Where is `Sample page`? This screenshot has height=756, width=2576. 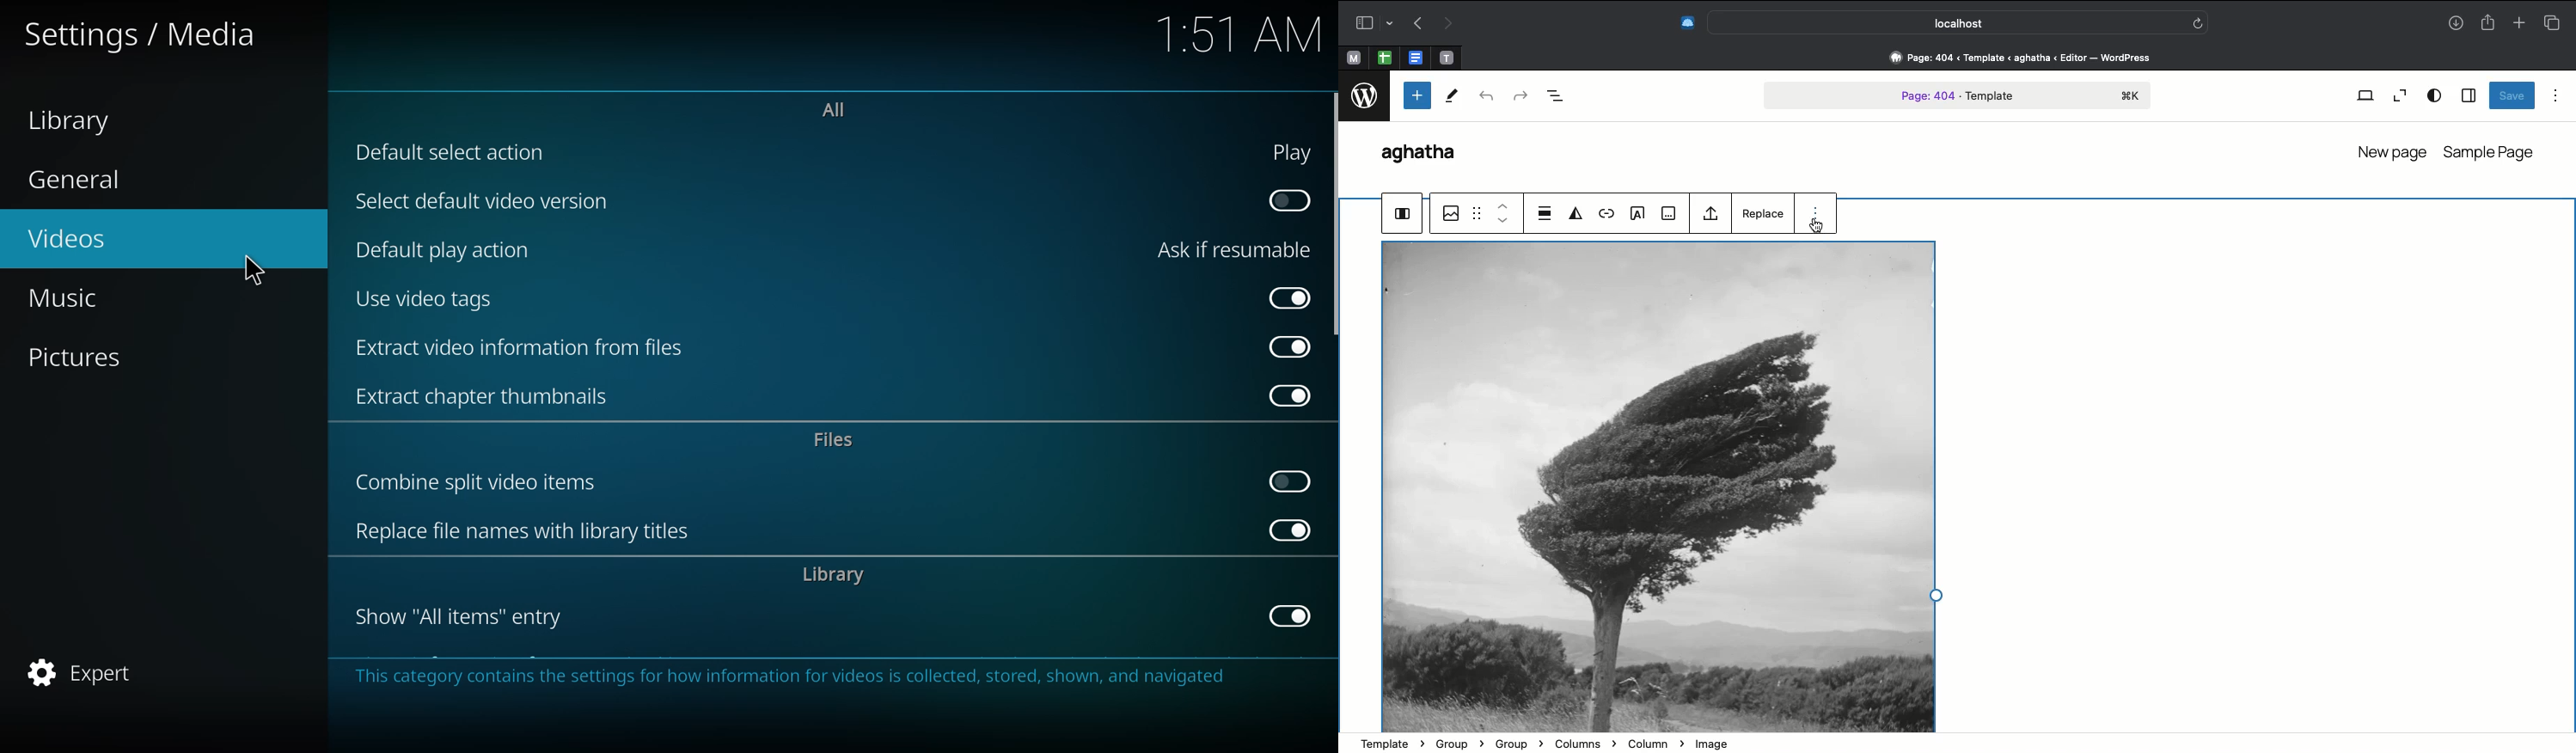 Sample page is located at coordinates (2491, 152).